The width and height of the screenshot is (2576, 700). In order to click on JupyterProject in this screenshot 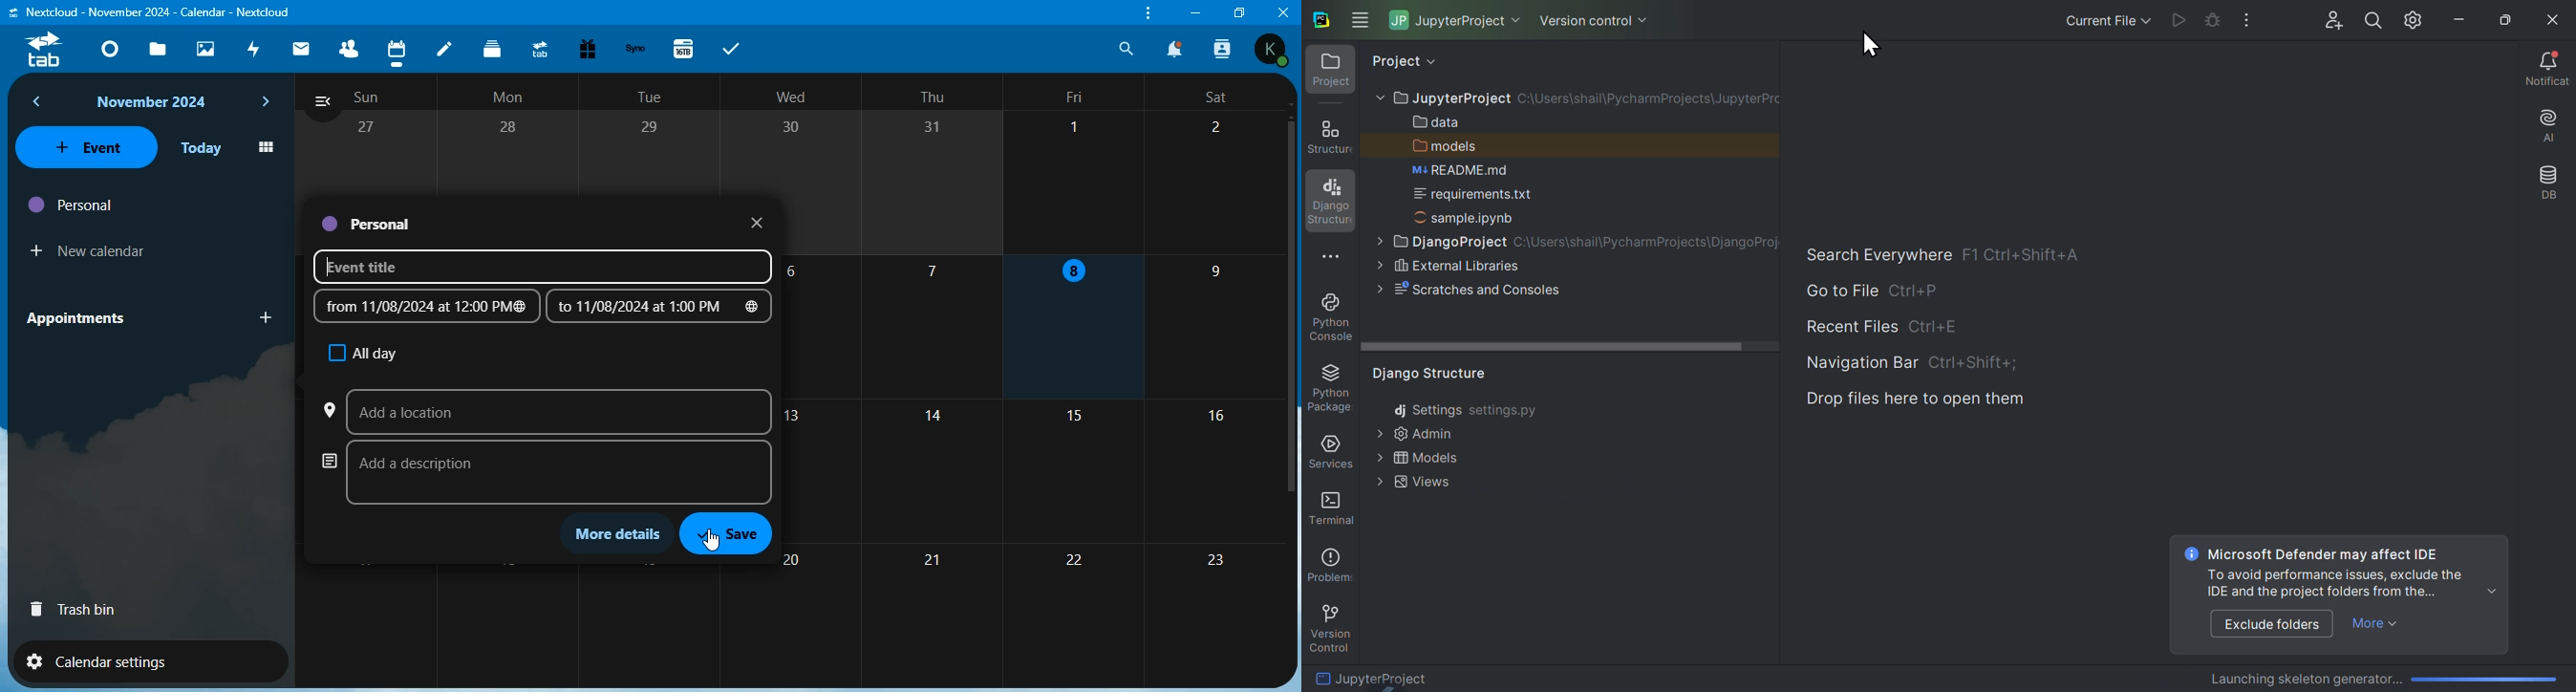, I will do `click(1416, 676)`.